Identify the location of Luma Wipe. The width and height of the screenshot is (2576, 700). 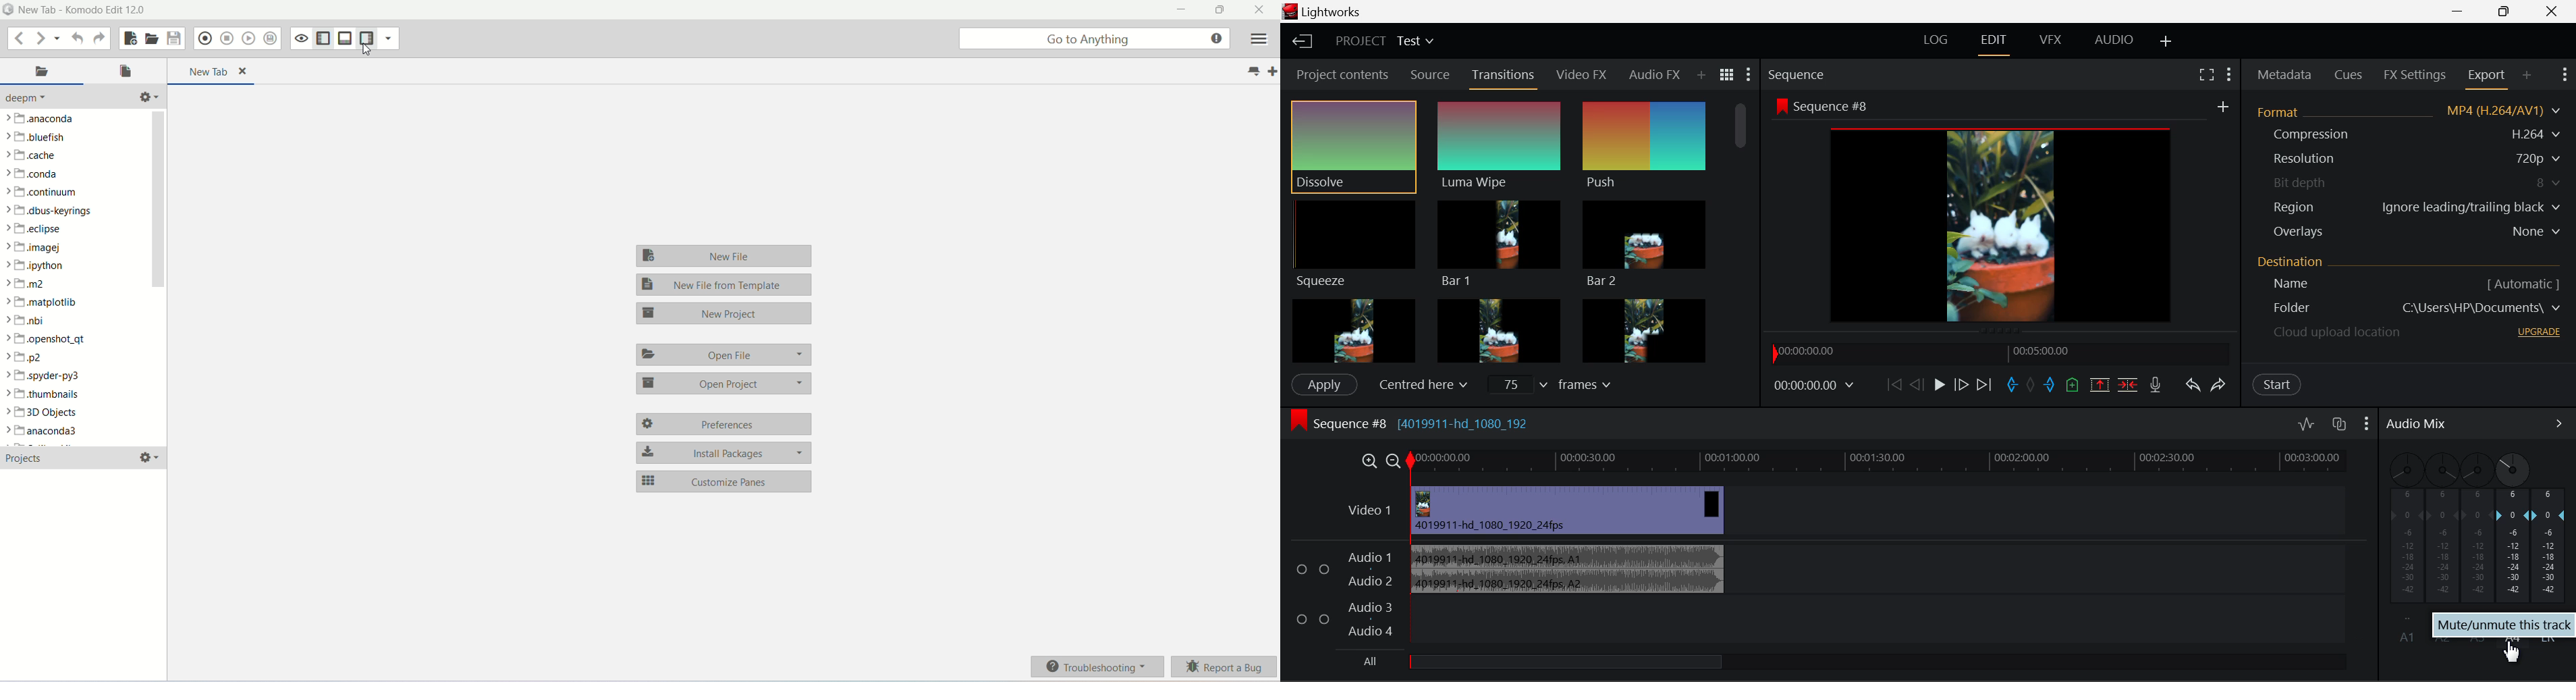
(1500, 145).